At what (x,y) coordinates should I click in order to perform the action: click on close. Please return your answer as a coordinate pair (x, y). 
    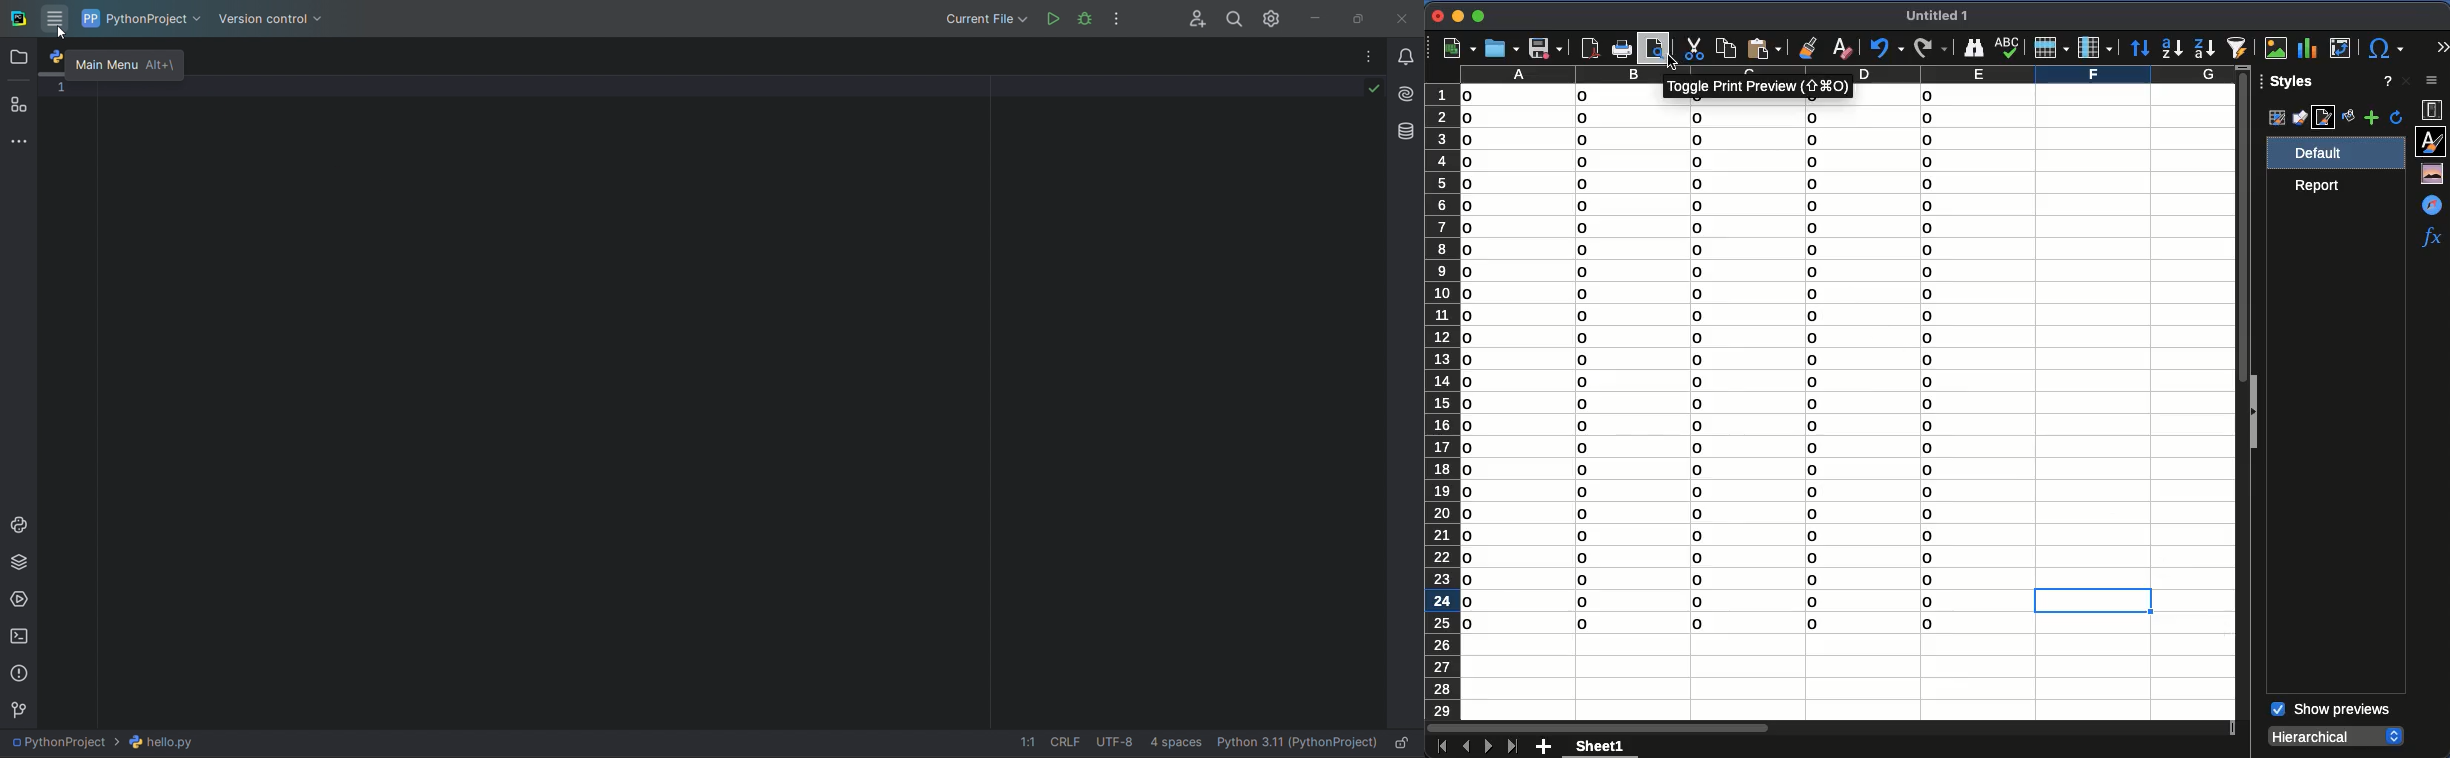
    Looking at the image, I should click on (1437, 16).